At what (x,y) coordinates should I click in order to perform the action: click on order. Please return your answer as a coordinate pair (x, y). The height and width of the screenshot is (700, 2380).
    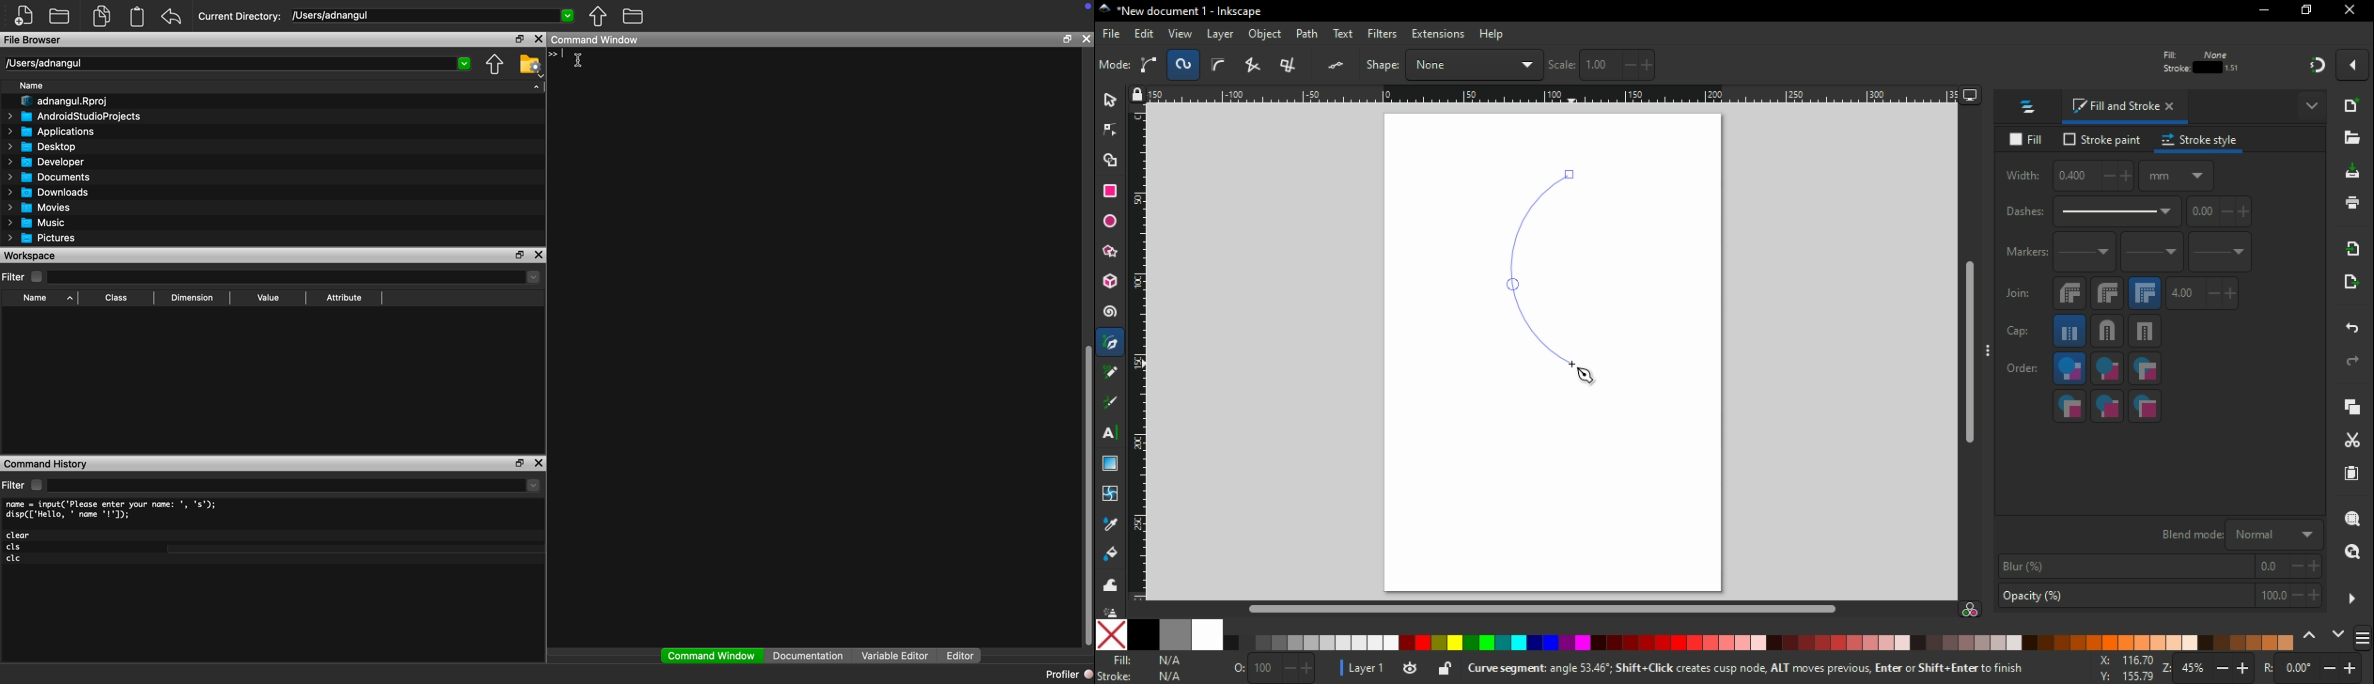
    Looking at the image, I should click on (2023, 370).